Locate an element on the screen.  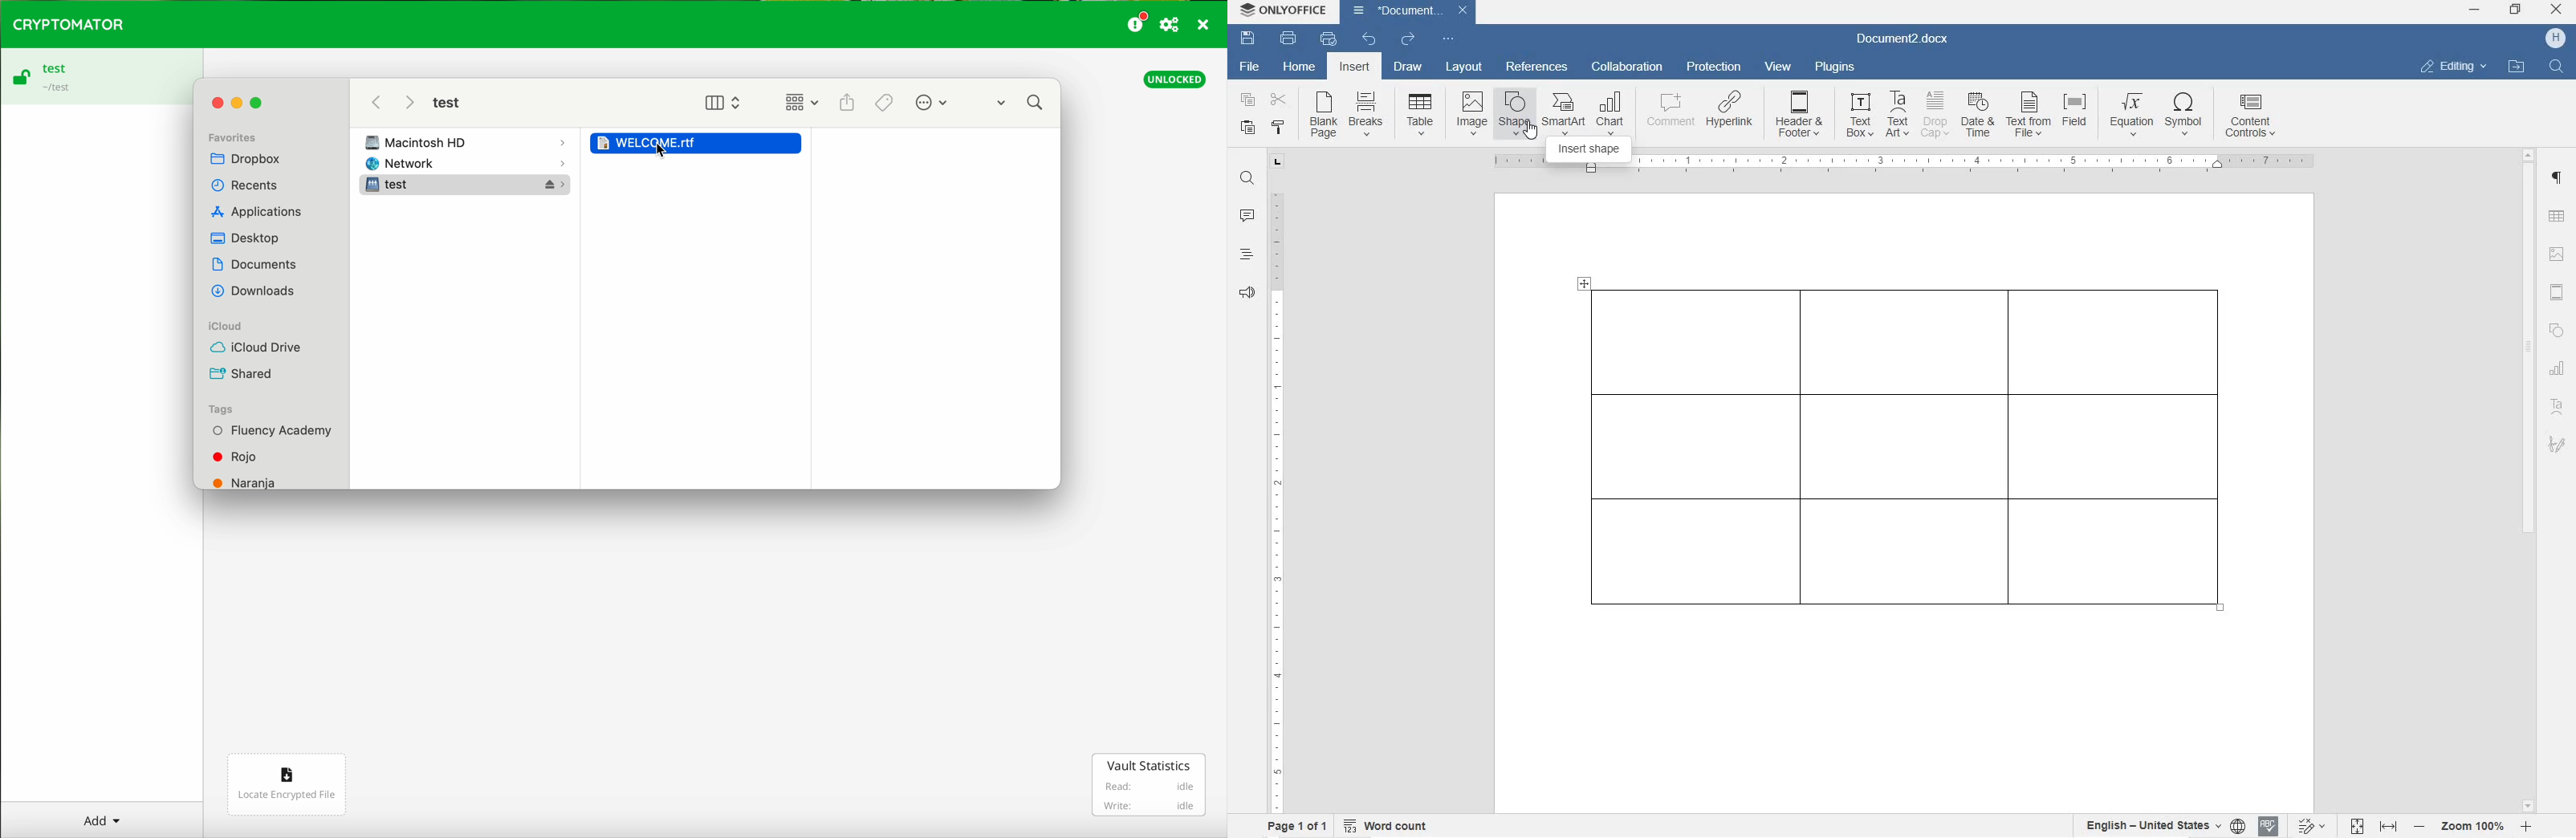
word count is located at coordinates (1387, 825).